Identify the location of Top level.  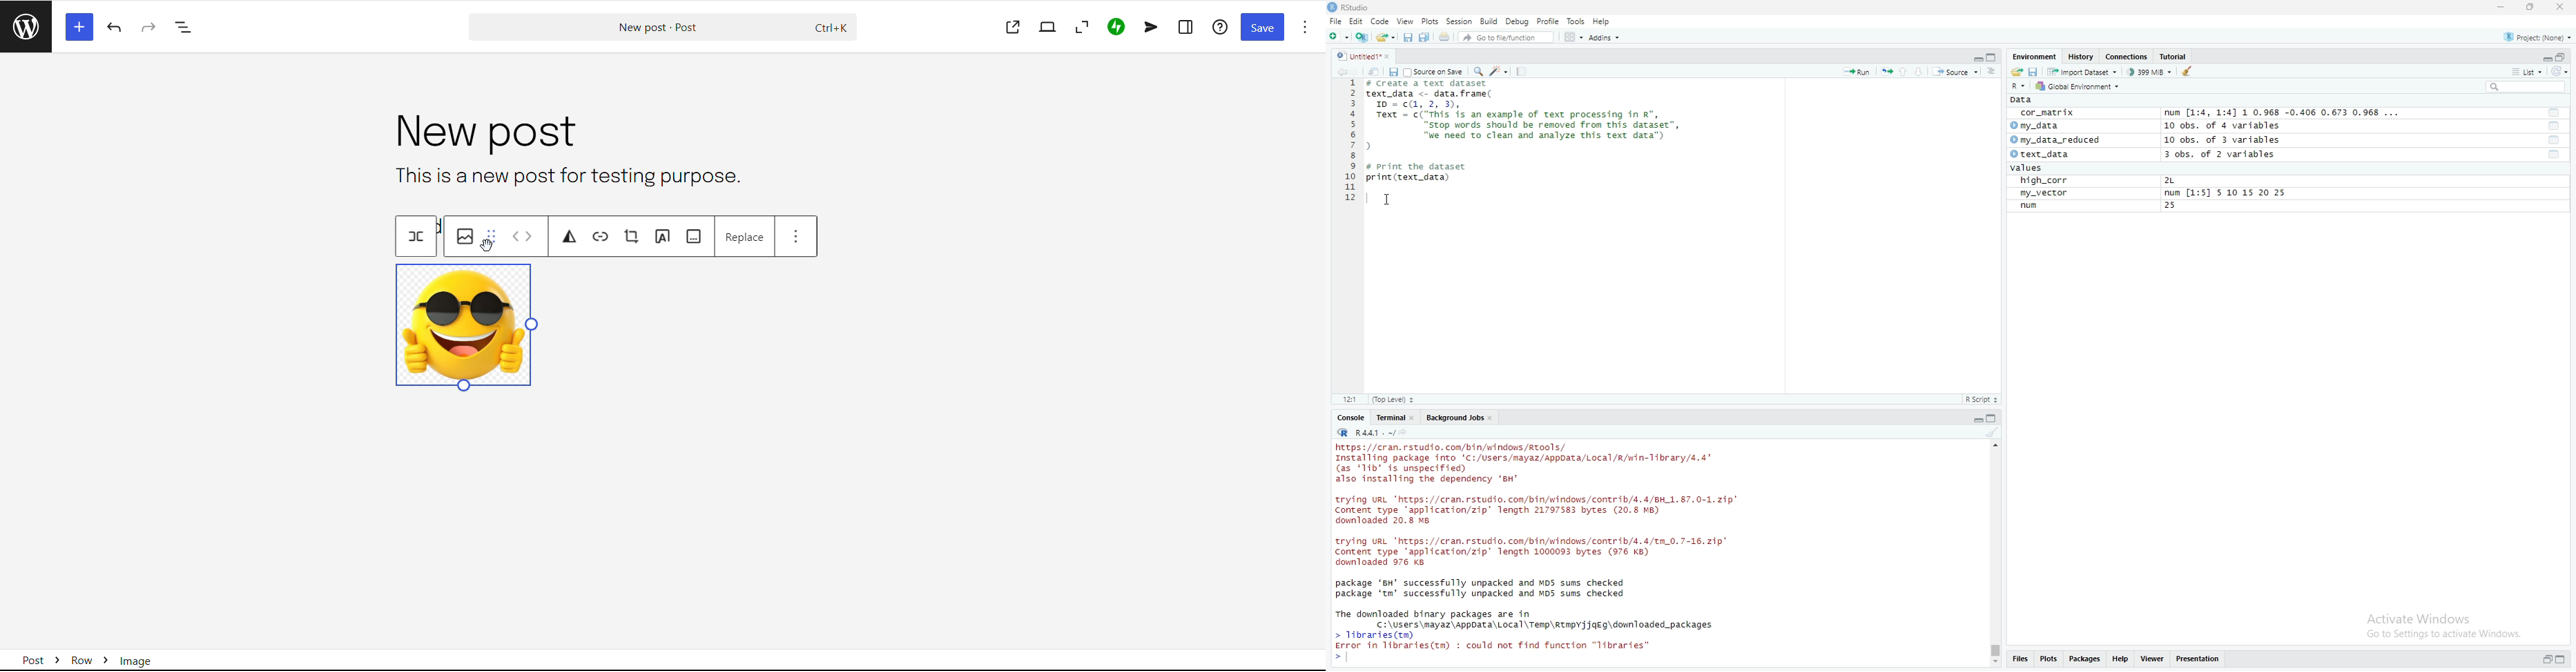
(1393, 399).